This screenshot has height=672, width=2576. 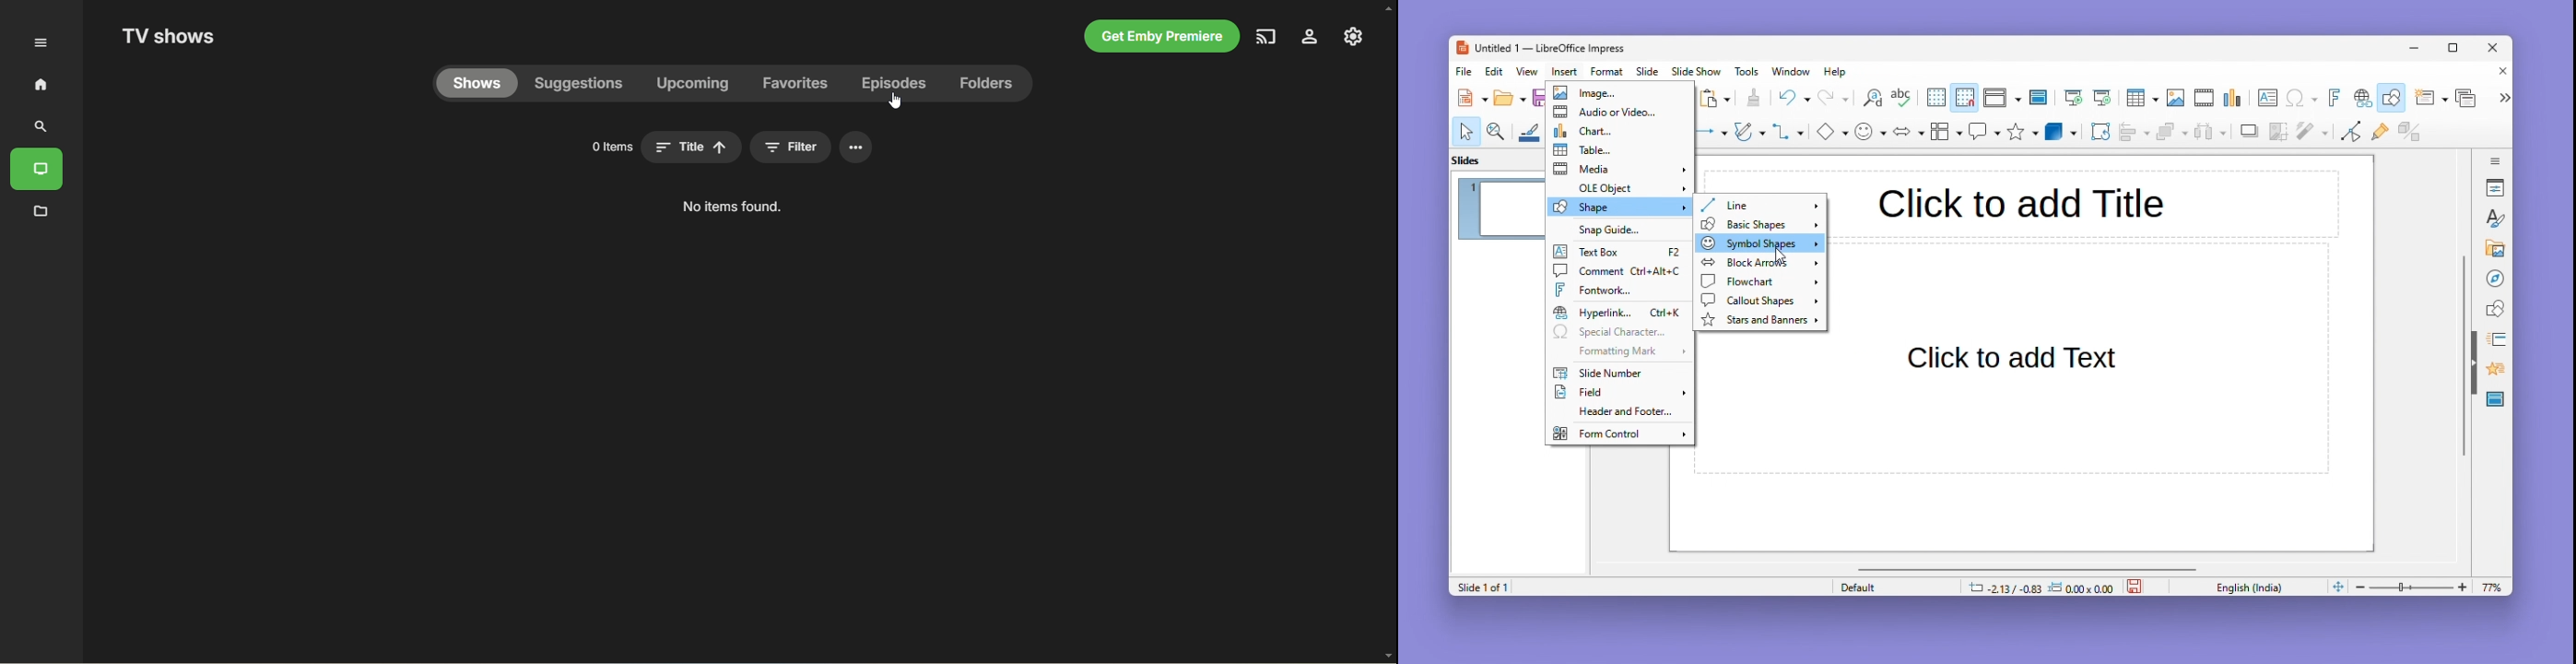 What do you see at coordinates (1567, 71) in the screenshot?
I see `Insert` at bounding box center [1567, 71].